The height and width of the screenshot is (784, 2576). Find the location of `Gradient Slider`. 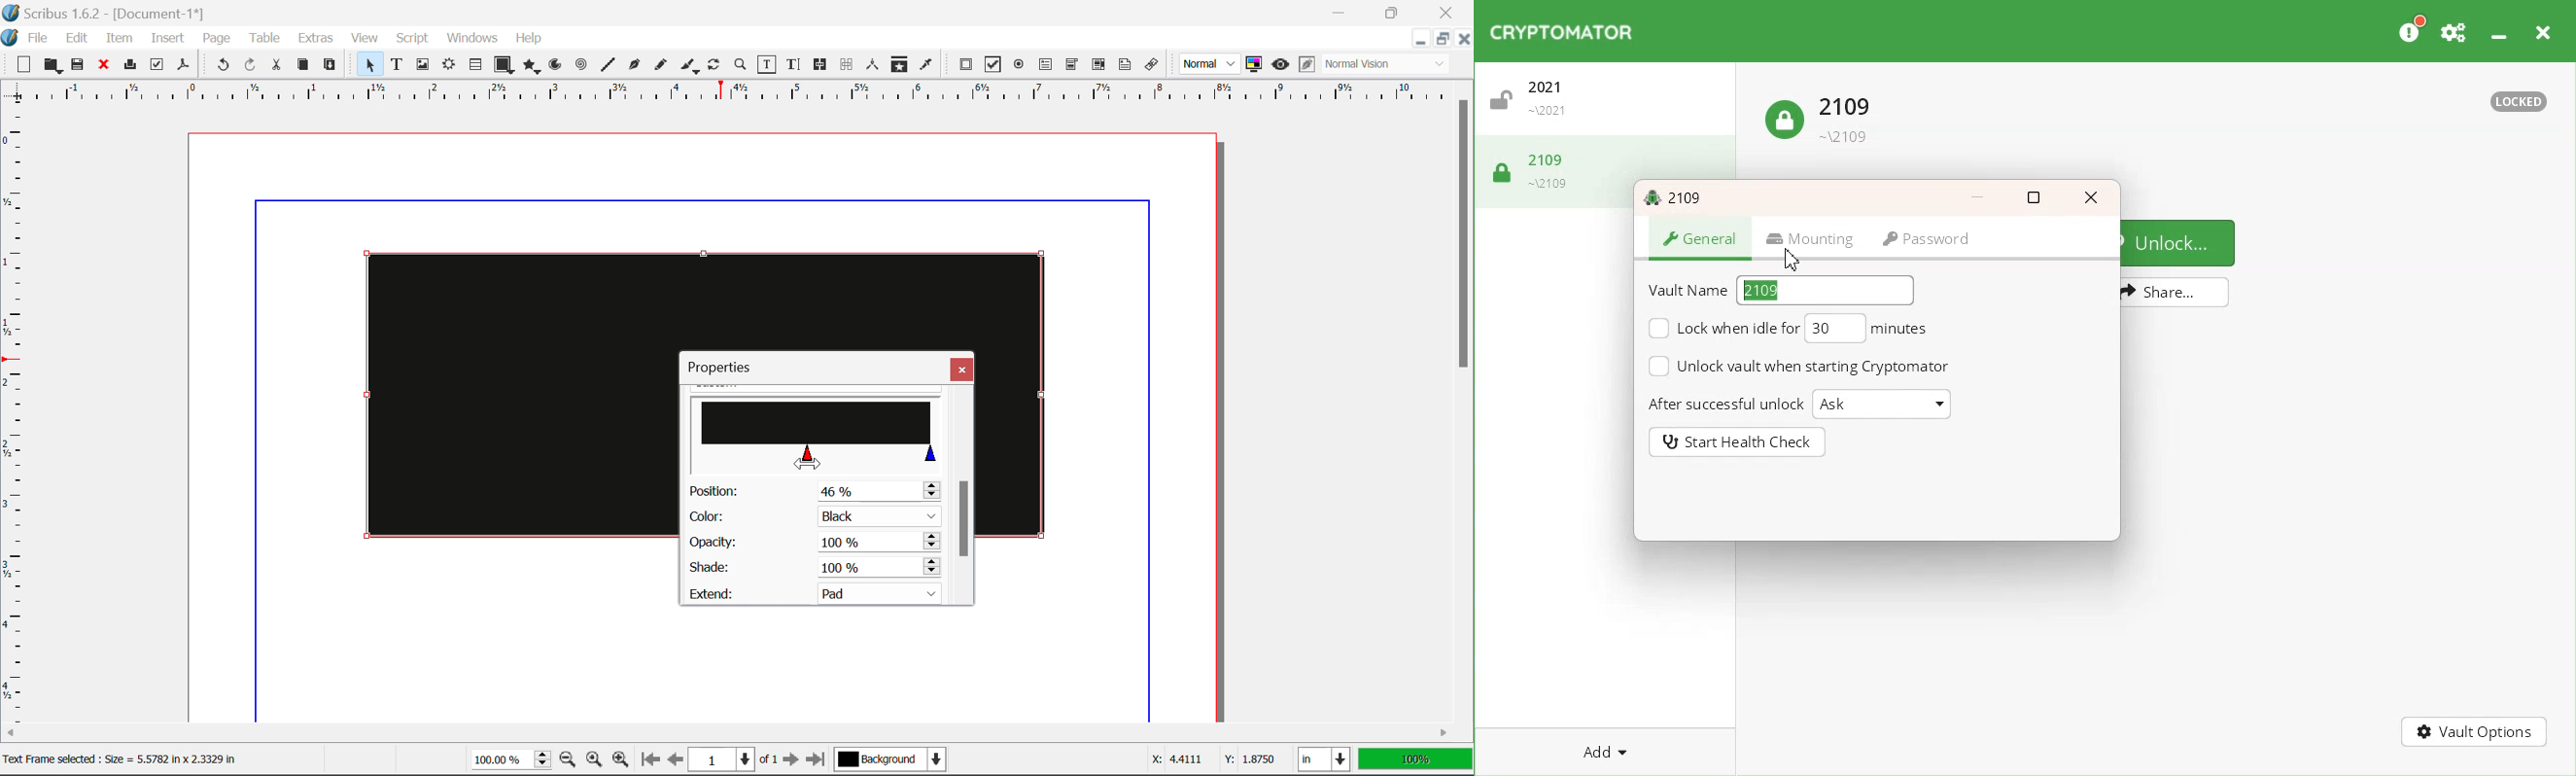

Gradient Slider is located at coordinates (816, 437).